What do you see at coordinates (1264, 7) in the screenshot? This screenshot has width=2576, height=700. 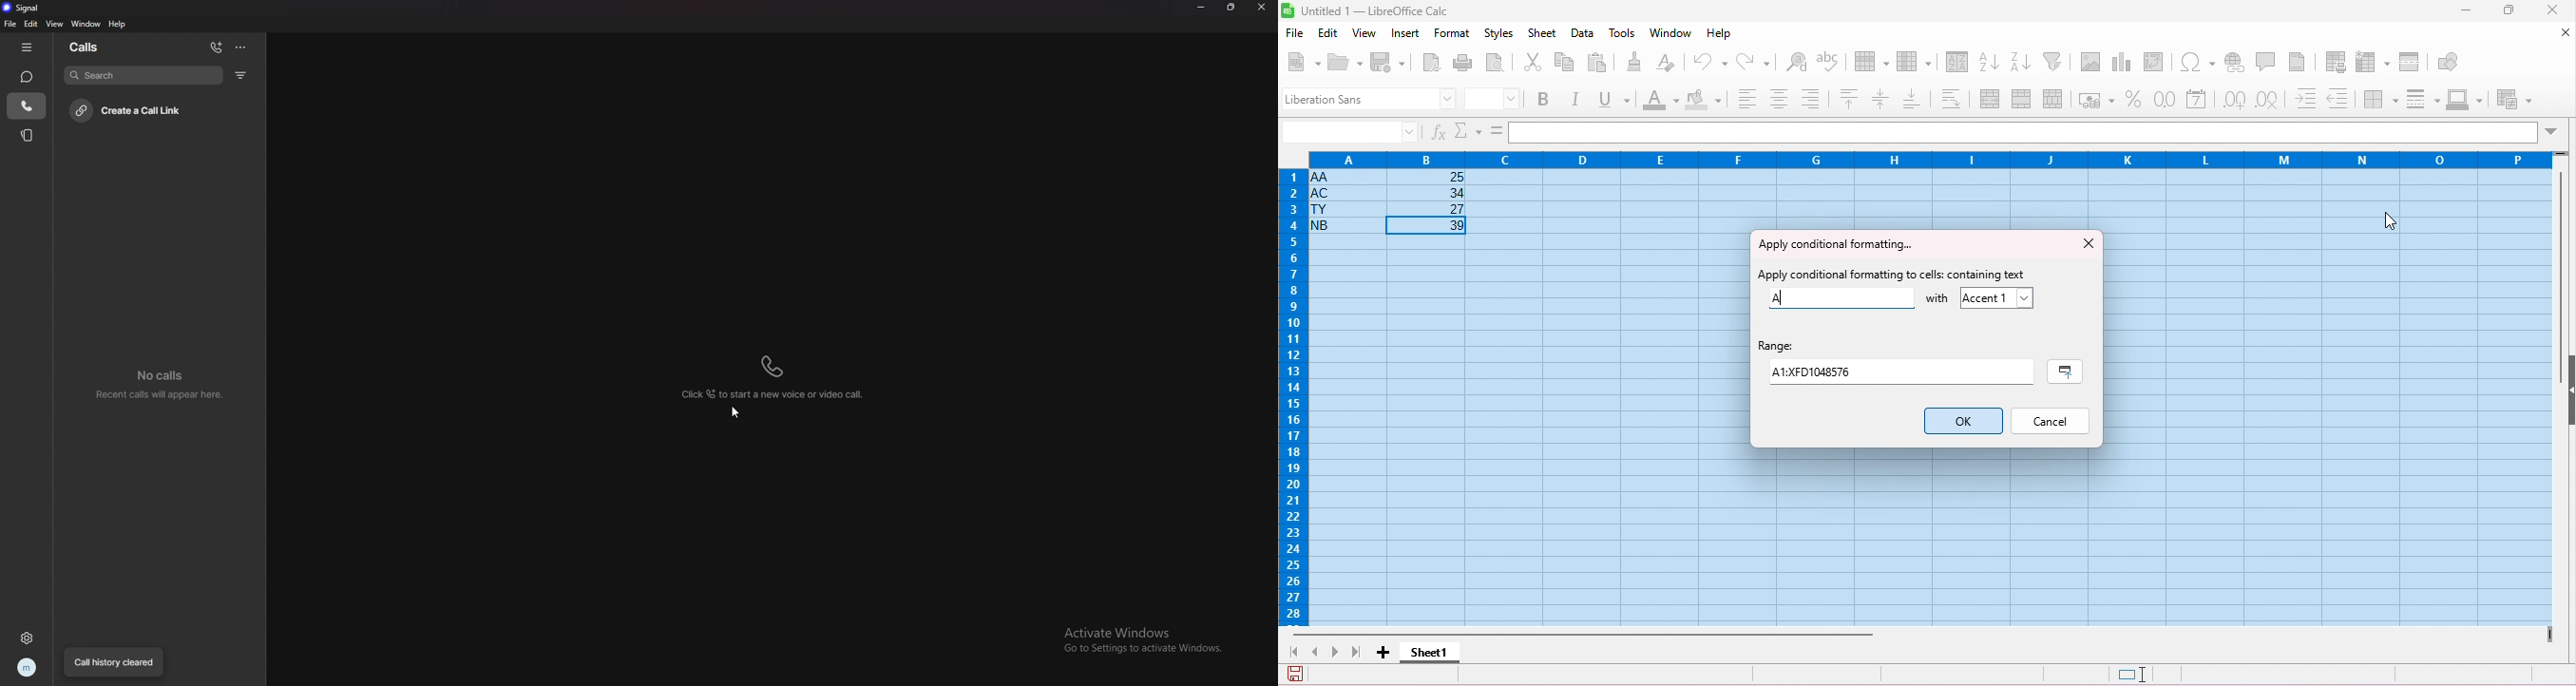 I see `close` at bounding box center [1264, 7].